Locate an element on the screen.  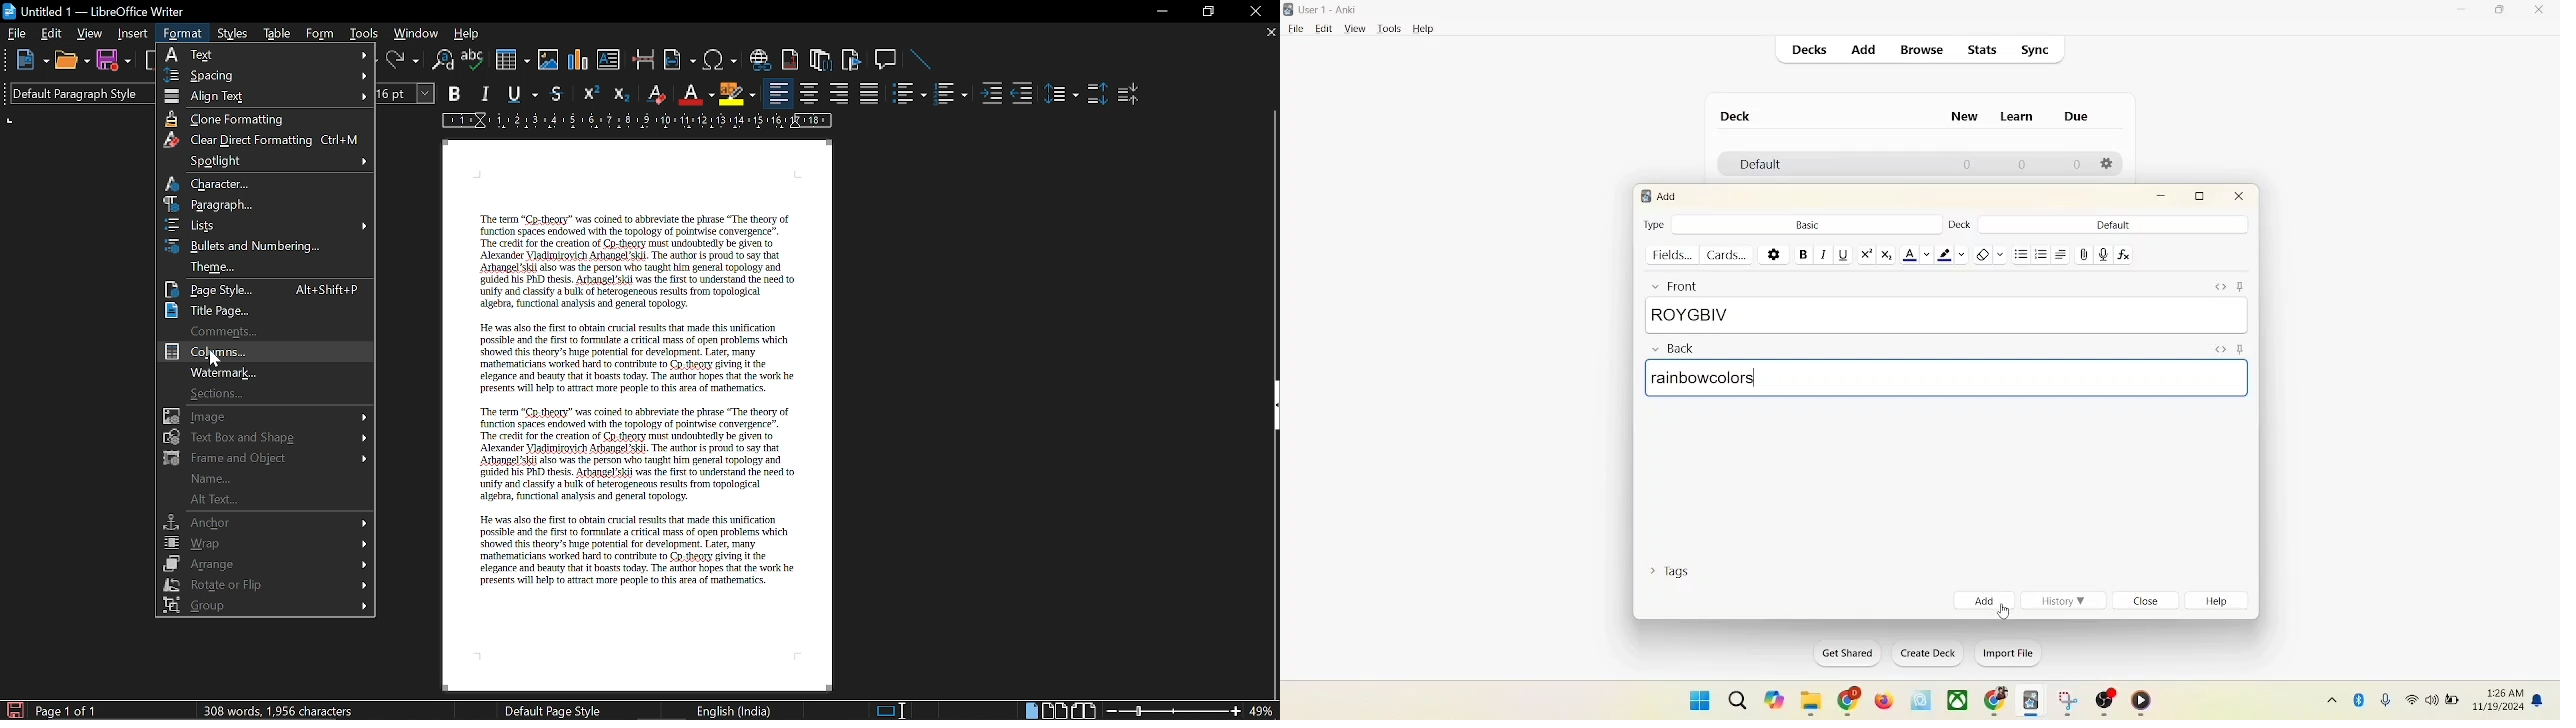
Watermark is located at coordinates (263, 372).